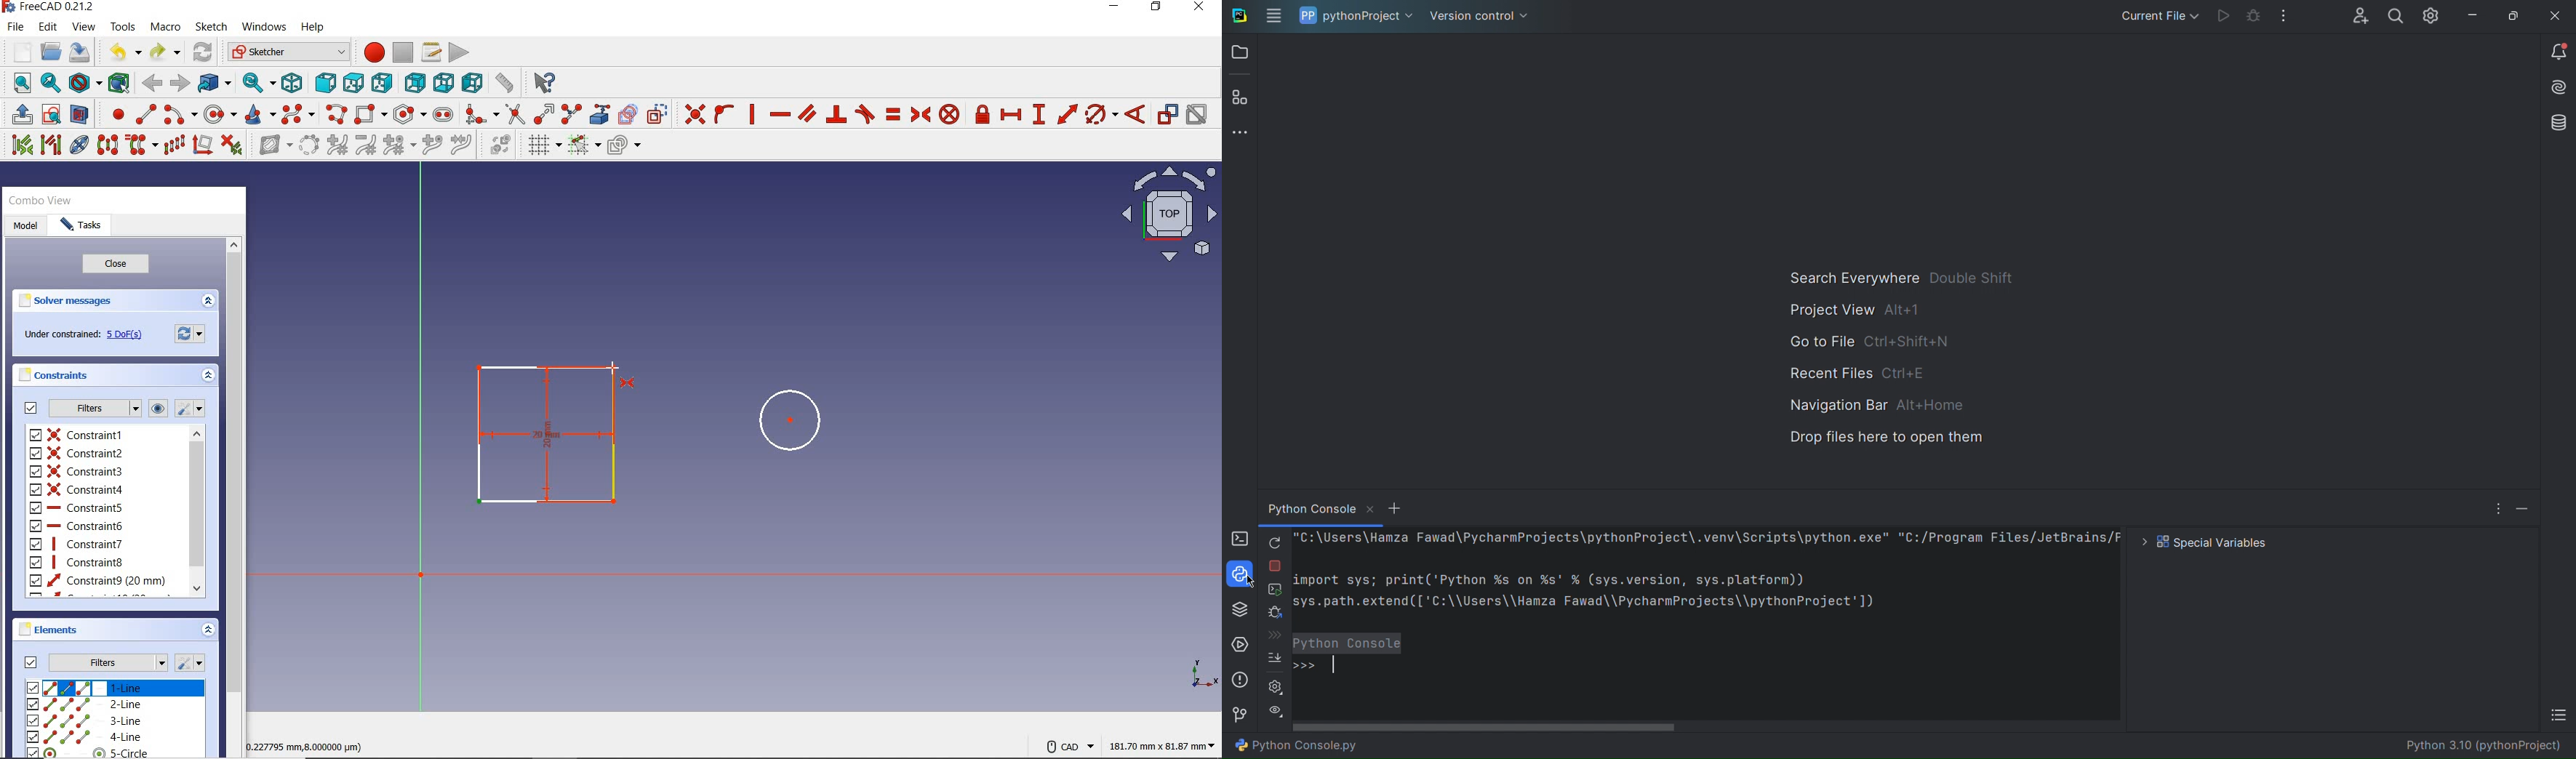 This screenshot has height=784, width=2576. Describe the element at coordinates (364, 144) in the screenshot. I see `decrease B-spline degree` at that location.